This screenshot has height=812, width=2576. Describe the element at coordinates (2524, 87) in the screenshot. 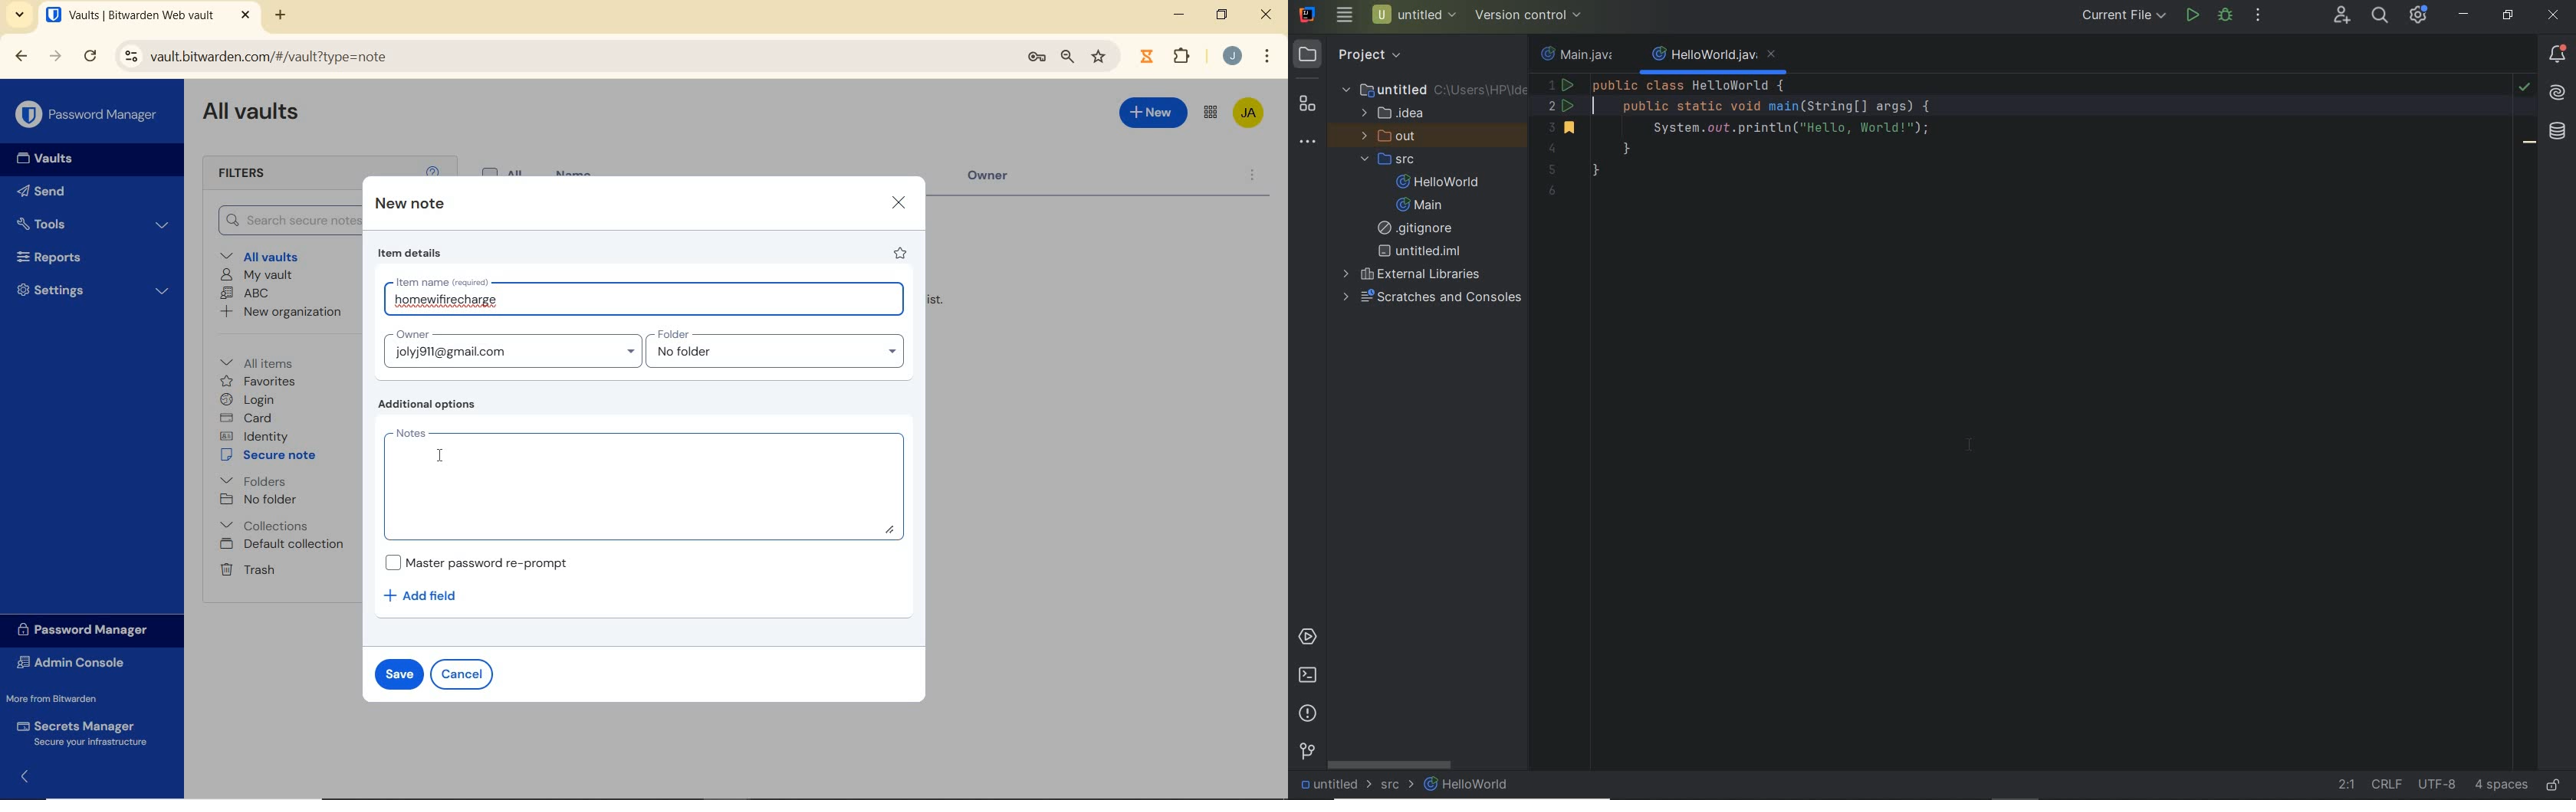

I see `highlight problems` at that location.